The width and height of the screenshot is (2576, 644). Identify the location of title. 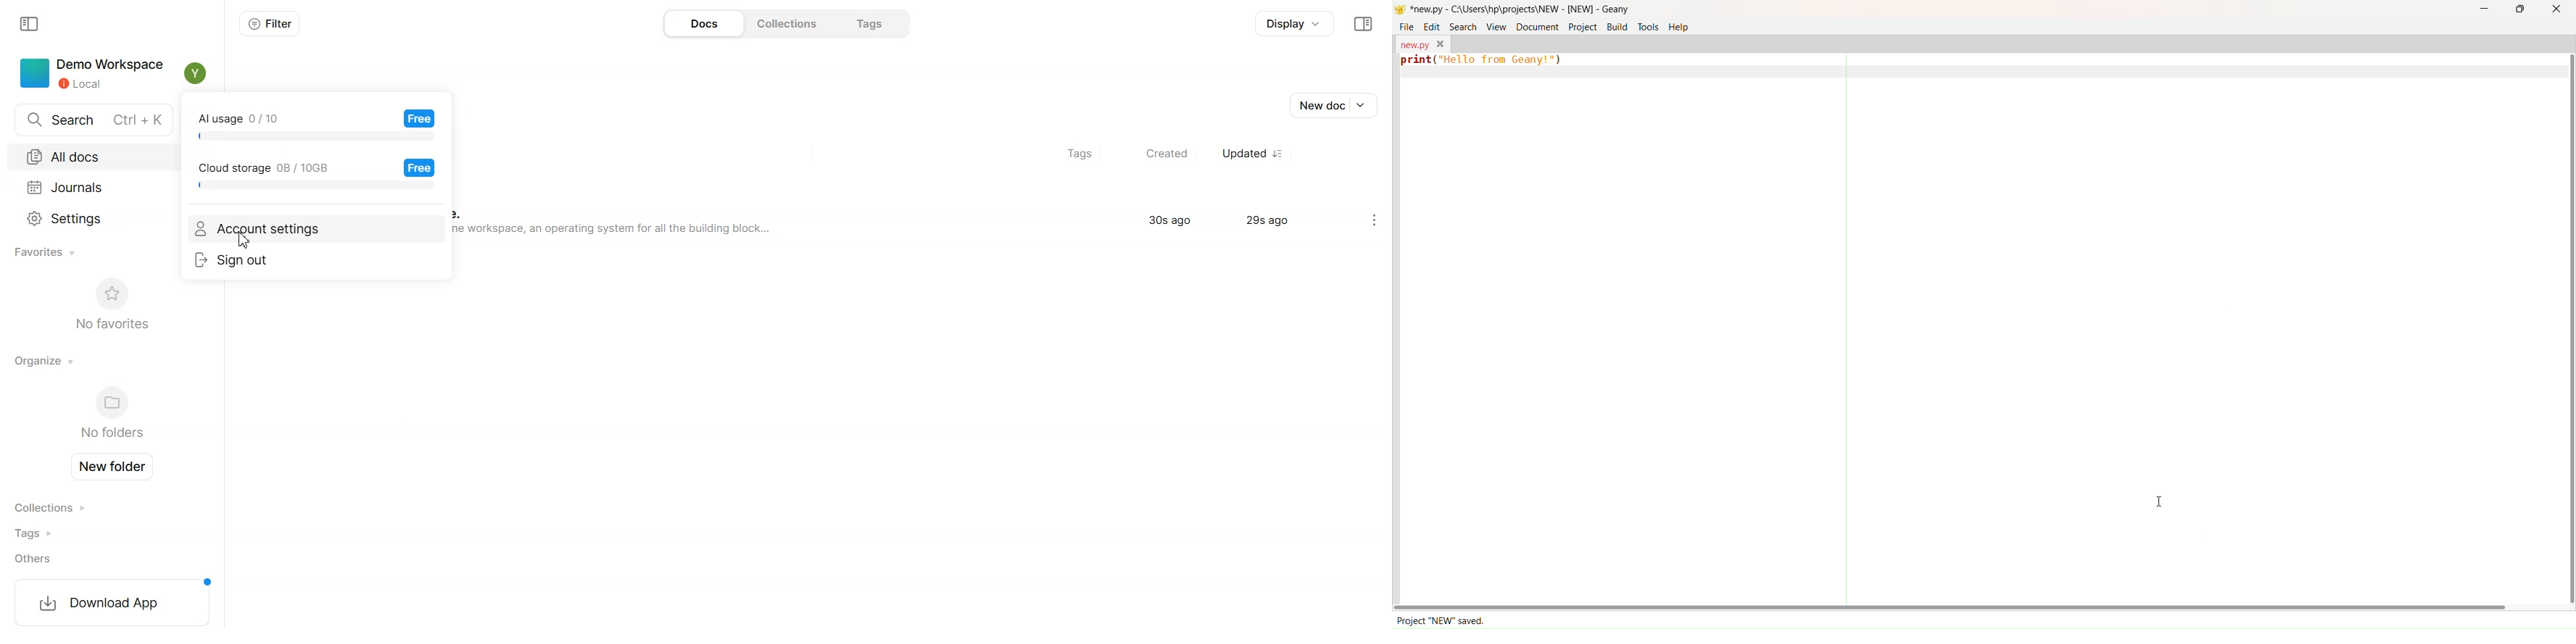
(1520, 9).